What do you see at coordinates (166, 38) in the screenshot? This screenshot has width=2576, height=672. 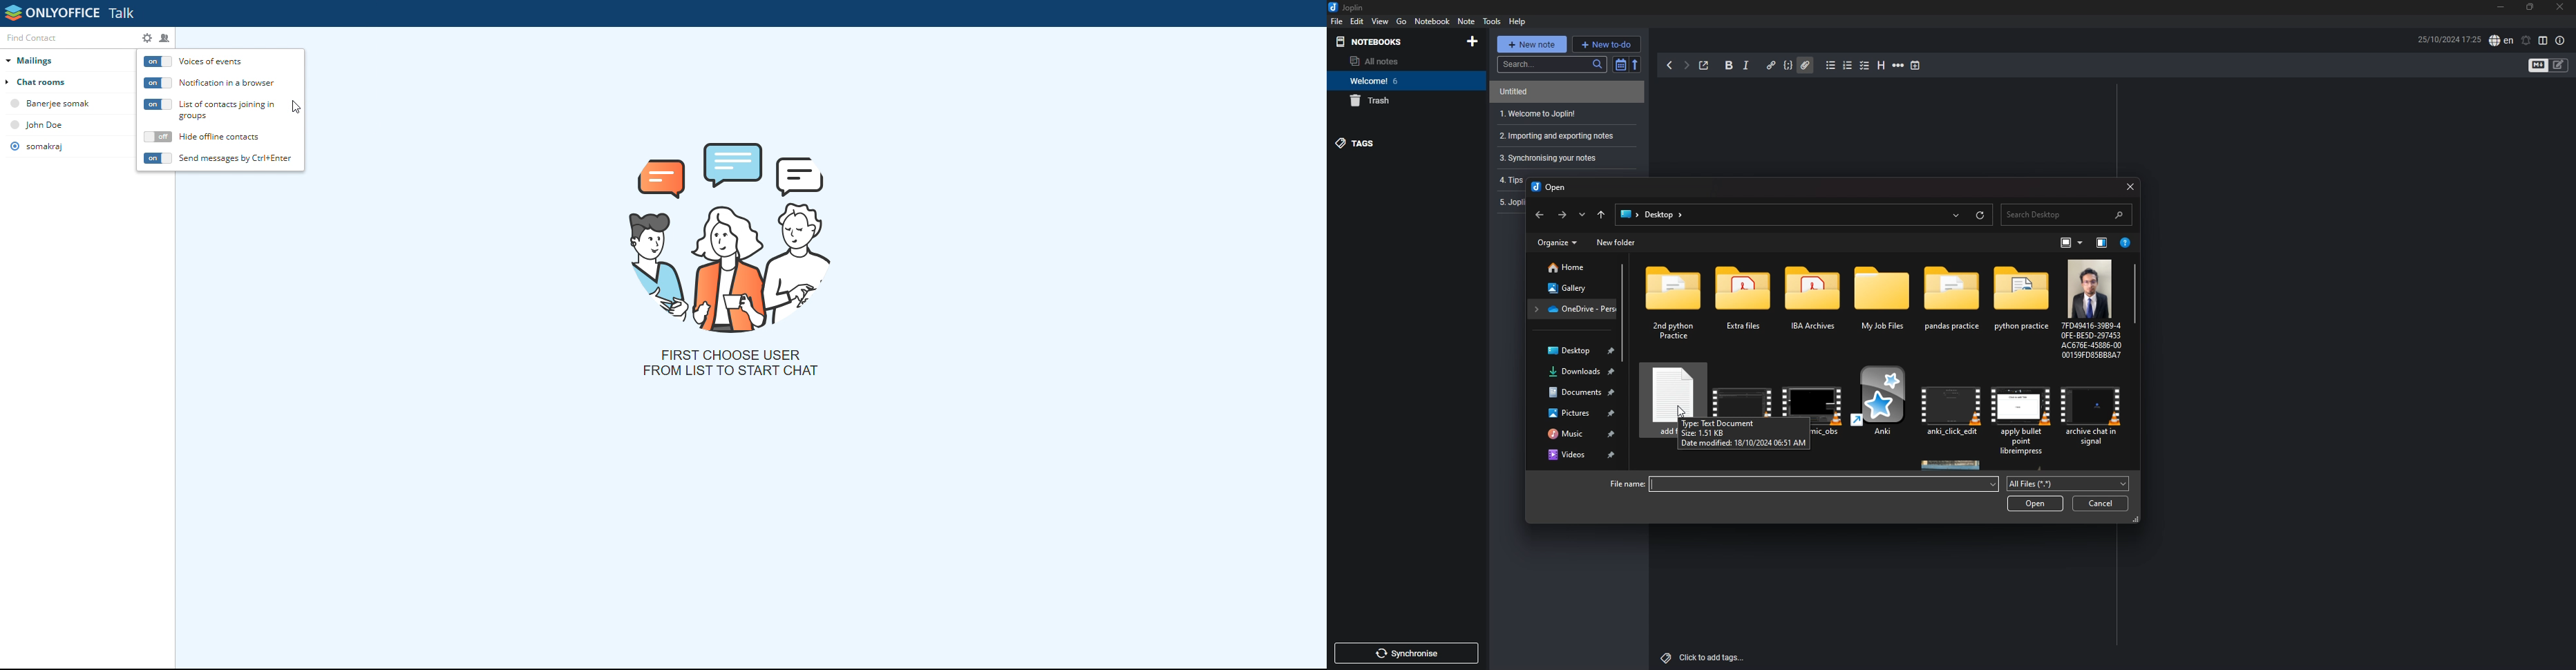 I see `create chatroom` at bounding box center [166, 38].